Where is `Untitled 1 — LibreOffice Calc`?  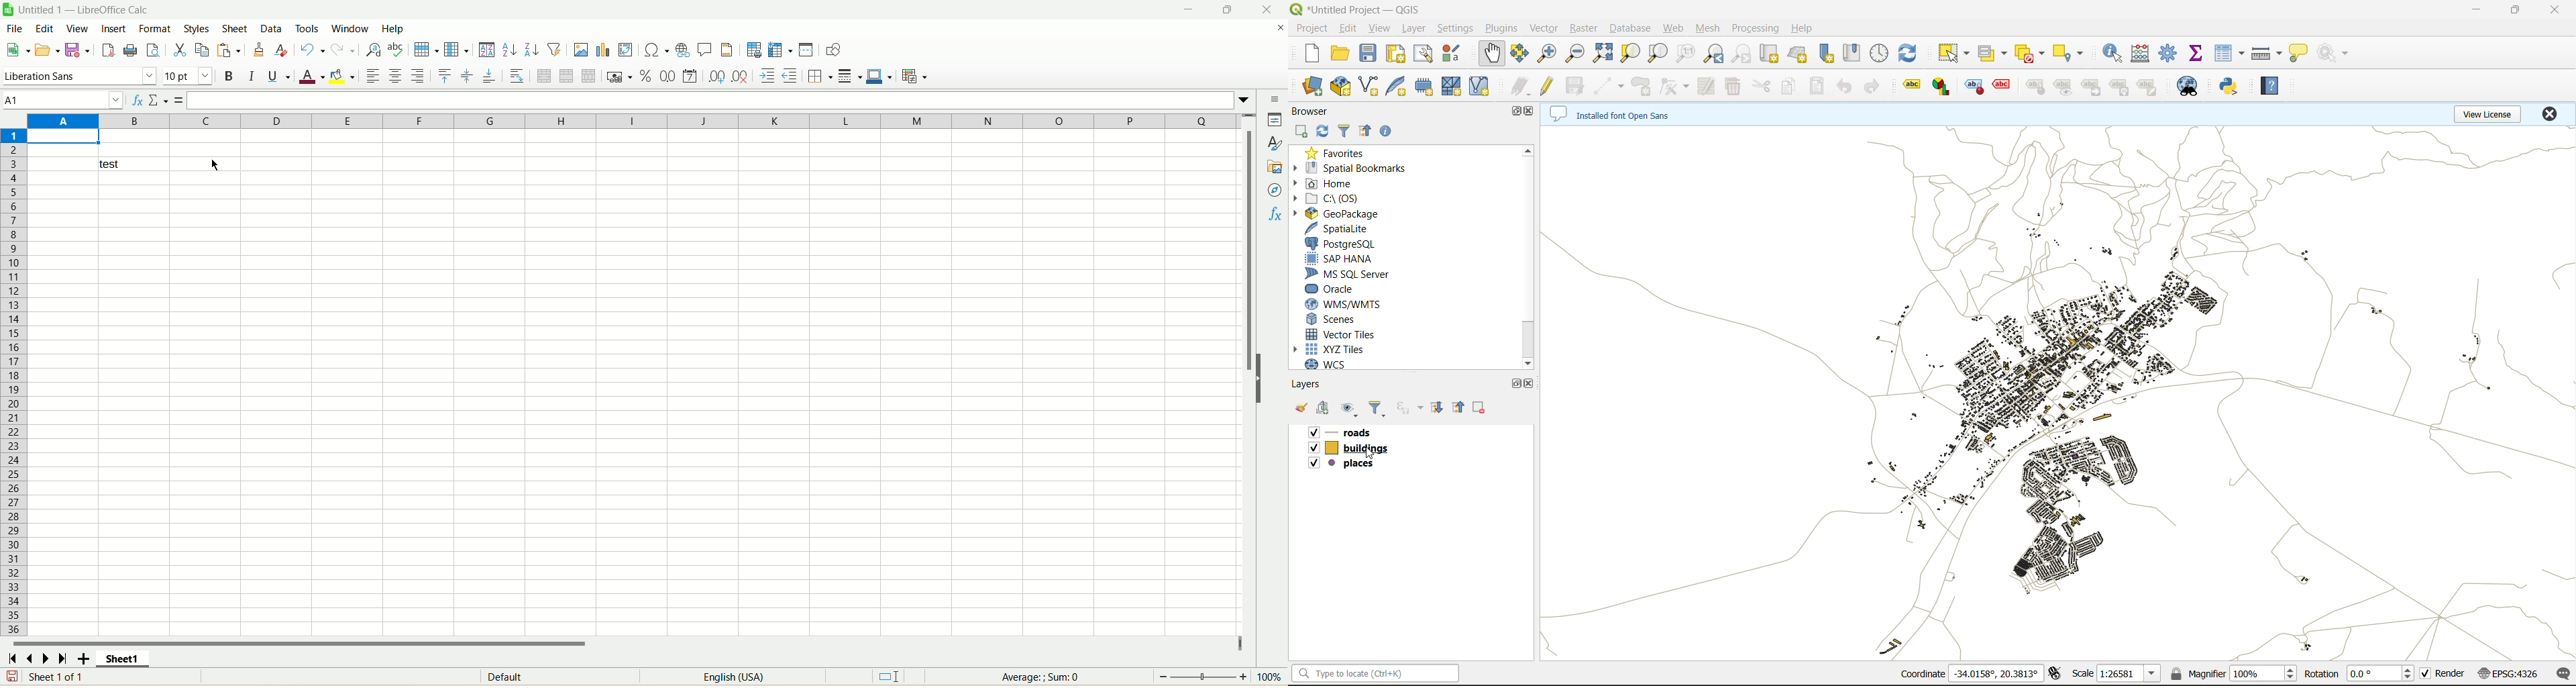
Untitled 1 — LibreOffice Calc is located at coordinates (83, 9).